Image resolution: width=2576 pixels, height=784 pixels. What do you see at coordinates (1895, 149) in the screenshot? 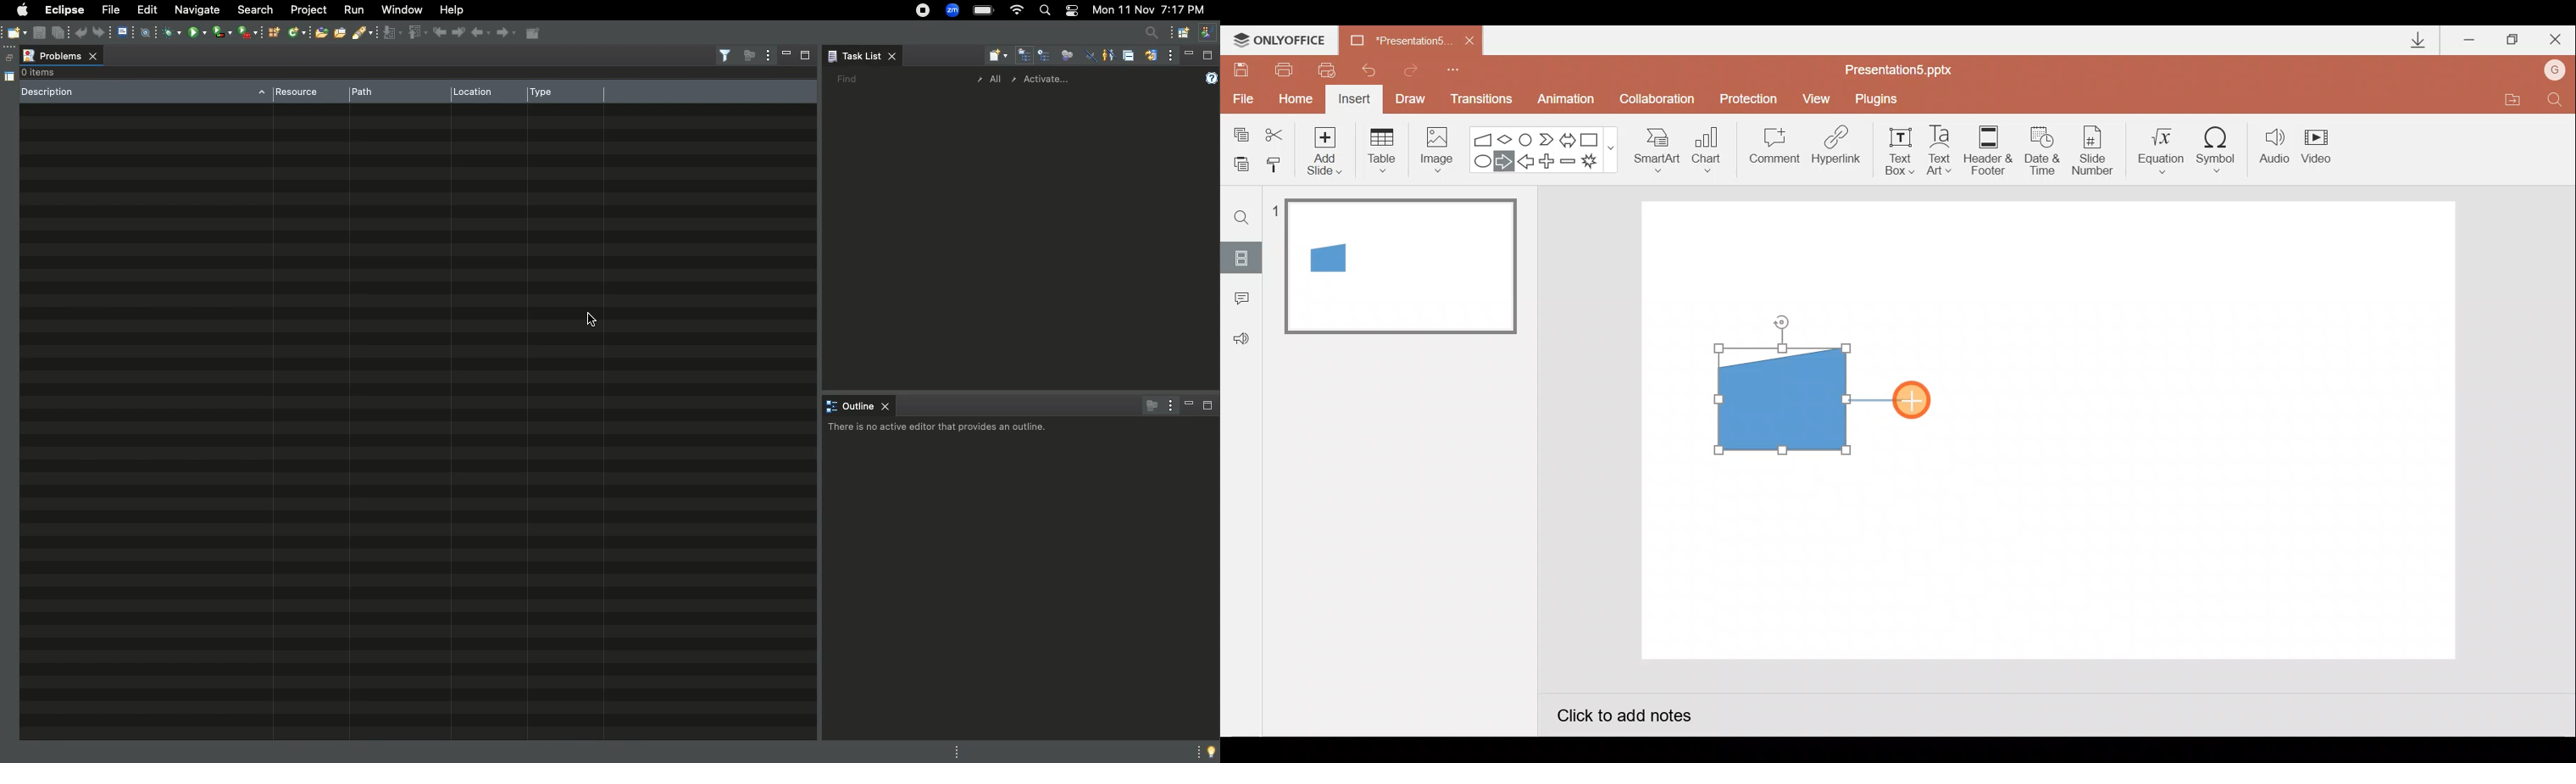
I see `Text box` at bounding box center [1895, 149].